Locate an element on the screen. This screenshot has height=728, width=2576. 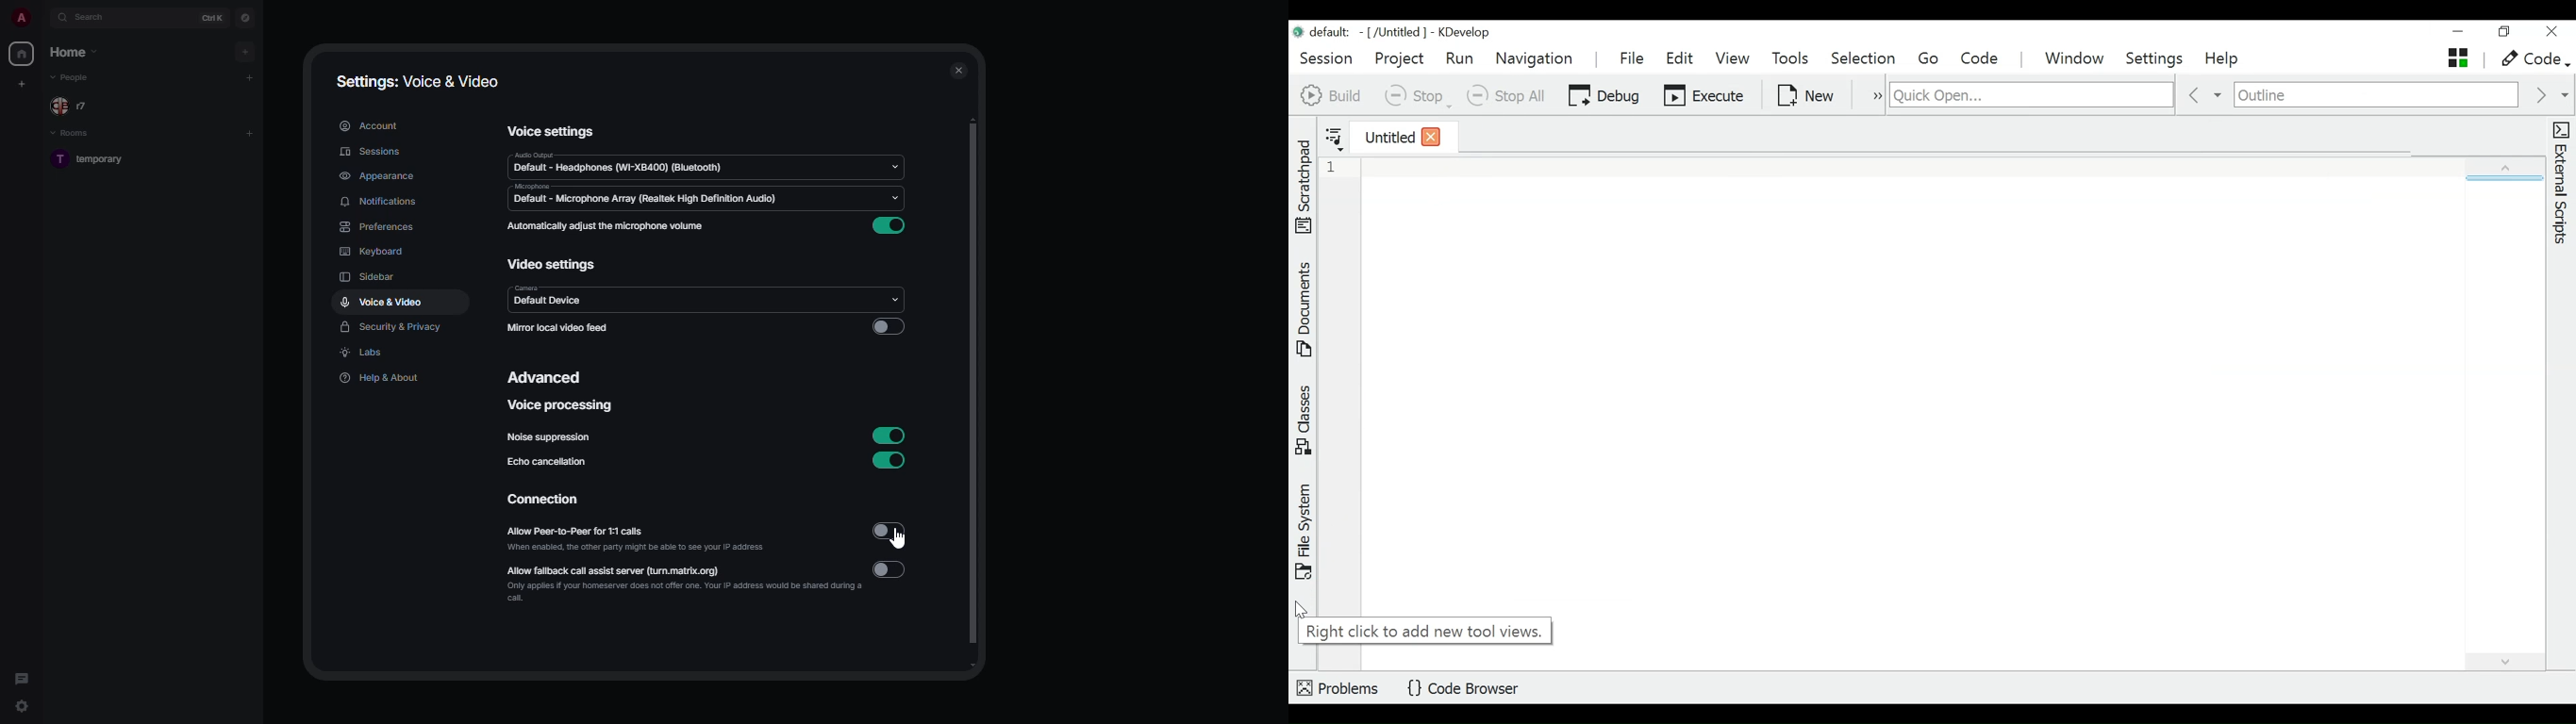
cursor is located at coordinates (904, 542).